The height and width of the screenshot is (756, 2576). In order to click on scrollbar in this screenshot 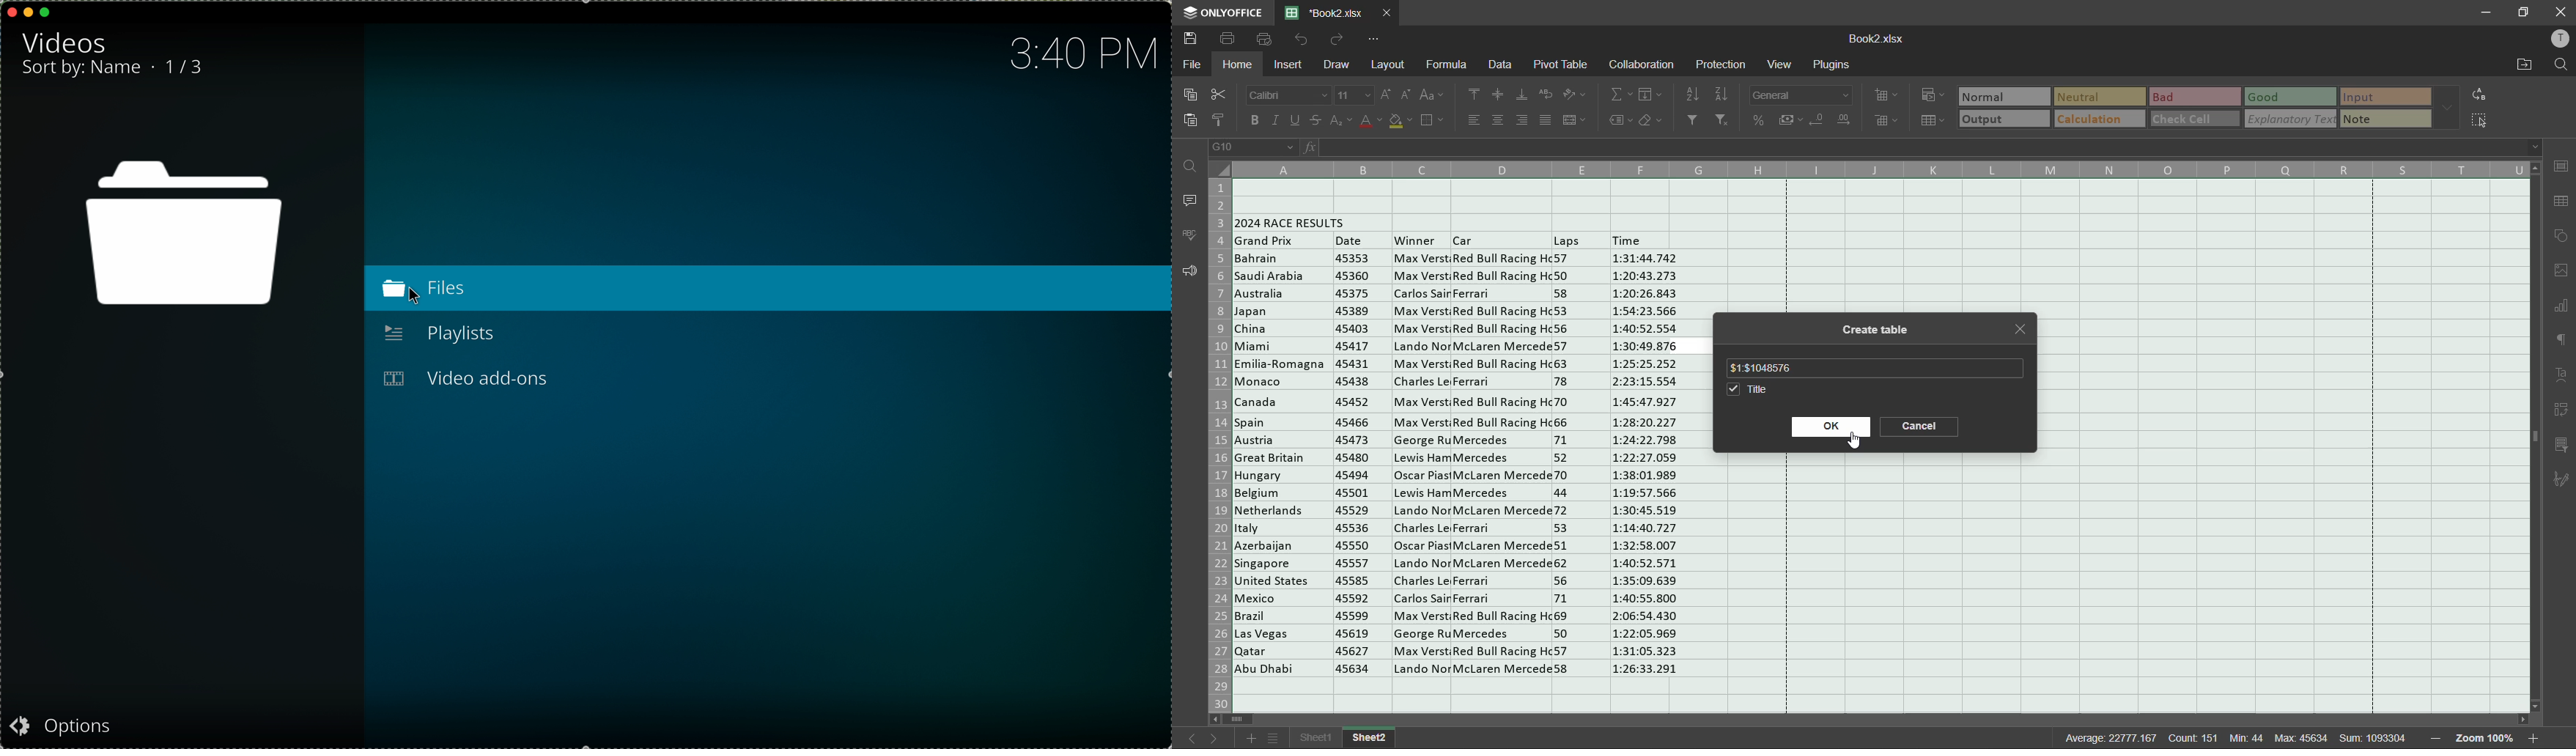, I will do `click(2535, 437)`.